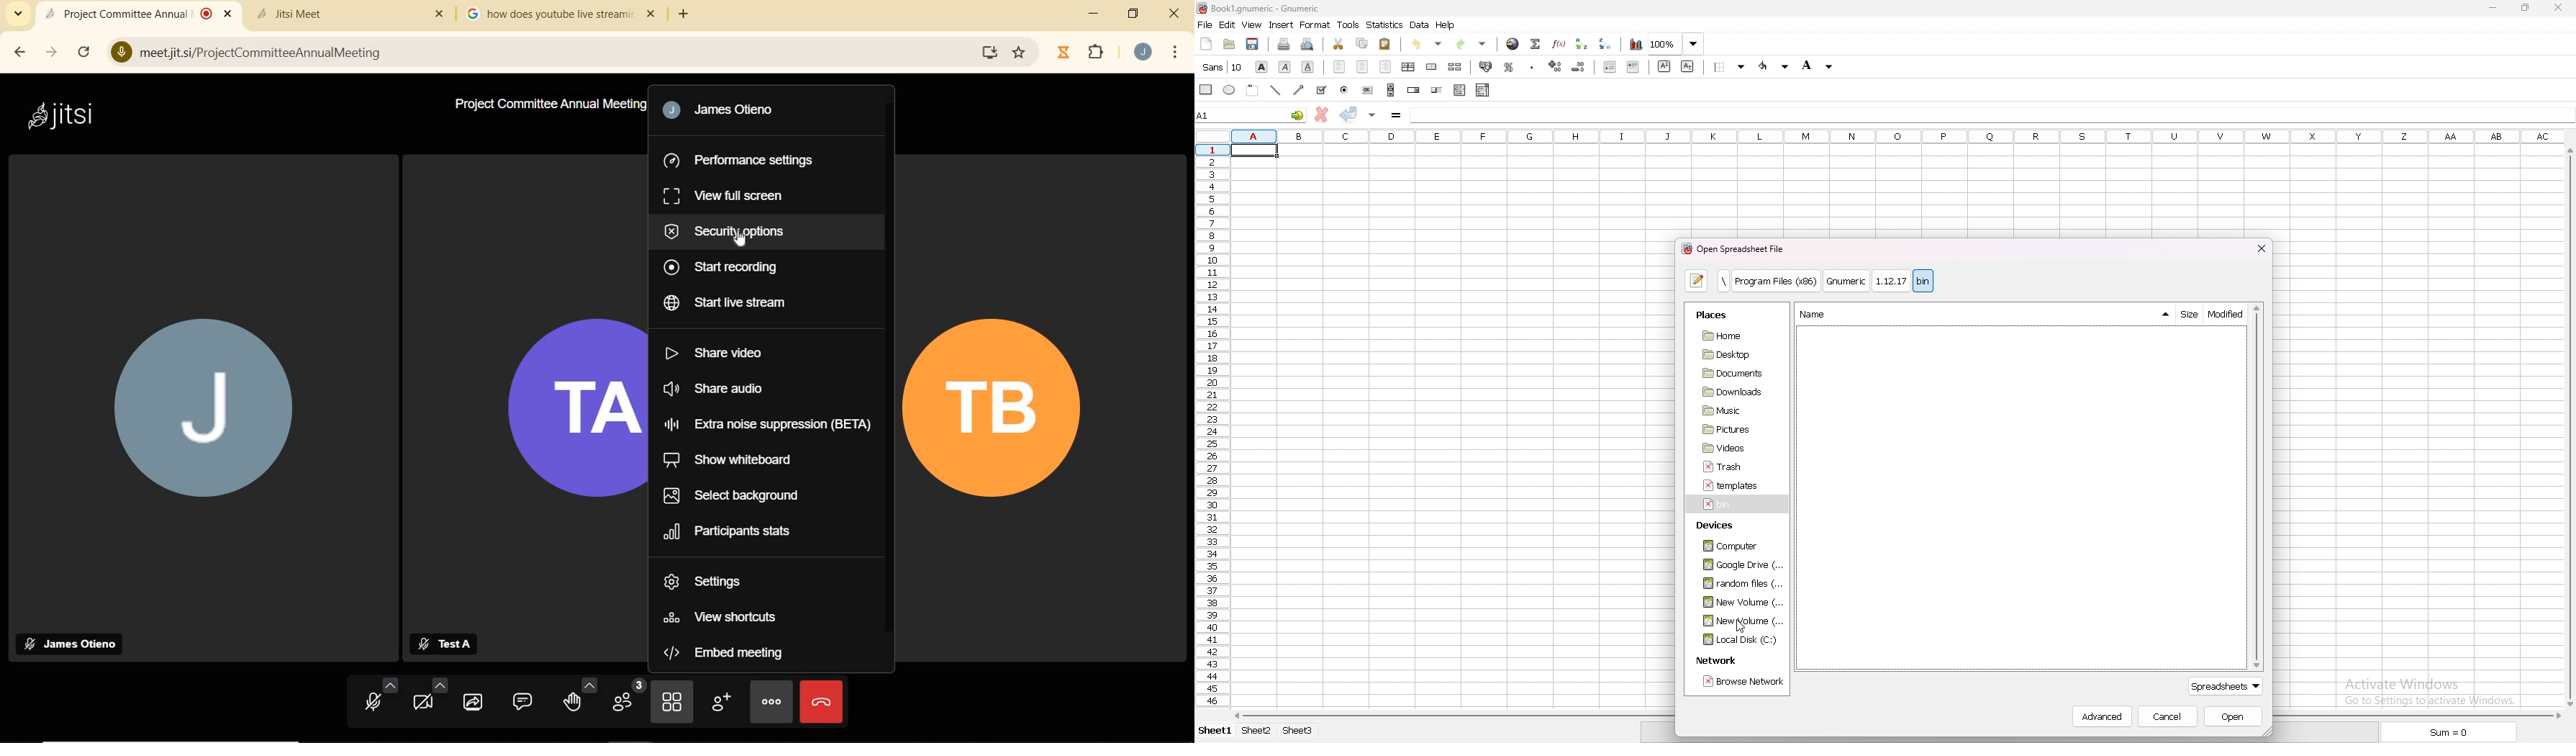 This screenshot has height=756, width=2576. Describe the element at coordinates (1362, 43) in the screenshot. I see `copy` at that location.